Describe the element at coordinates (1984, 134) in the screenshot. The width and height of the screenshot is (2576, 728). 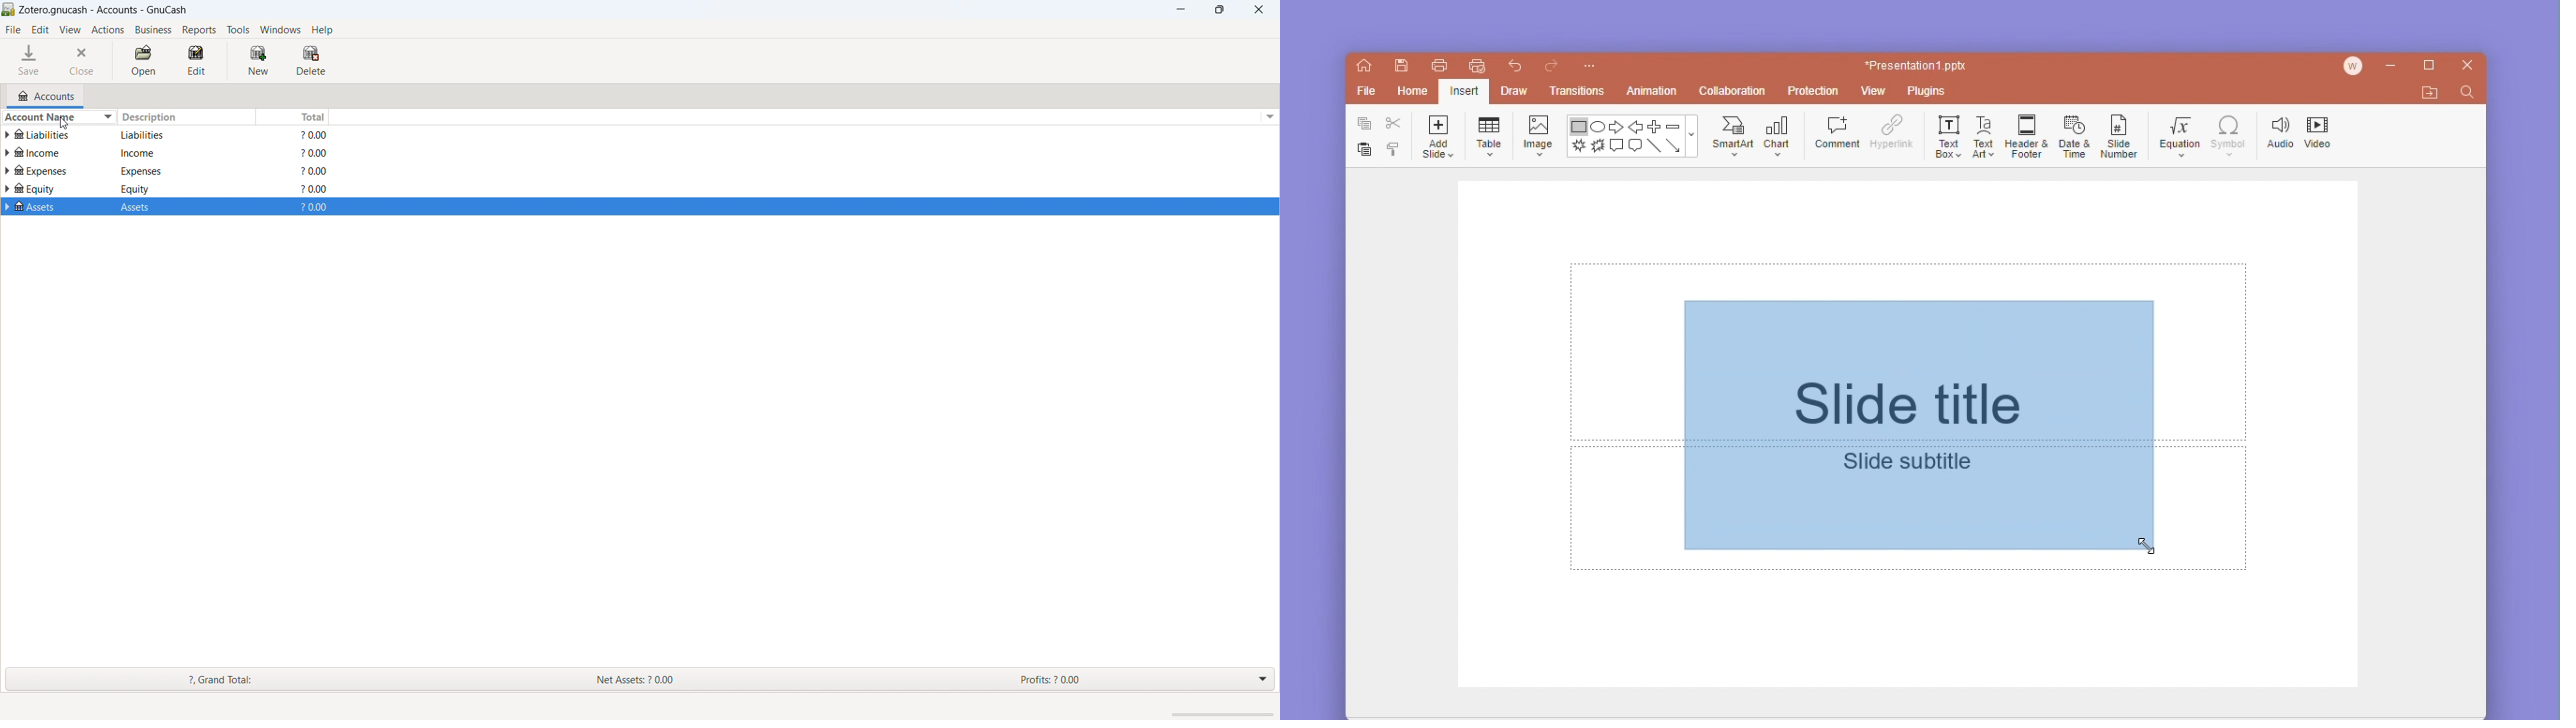
I see `text art` at that location.